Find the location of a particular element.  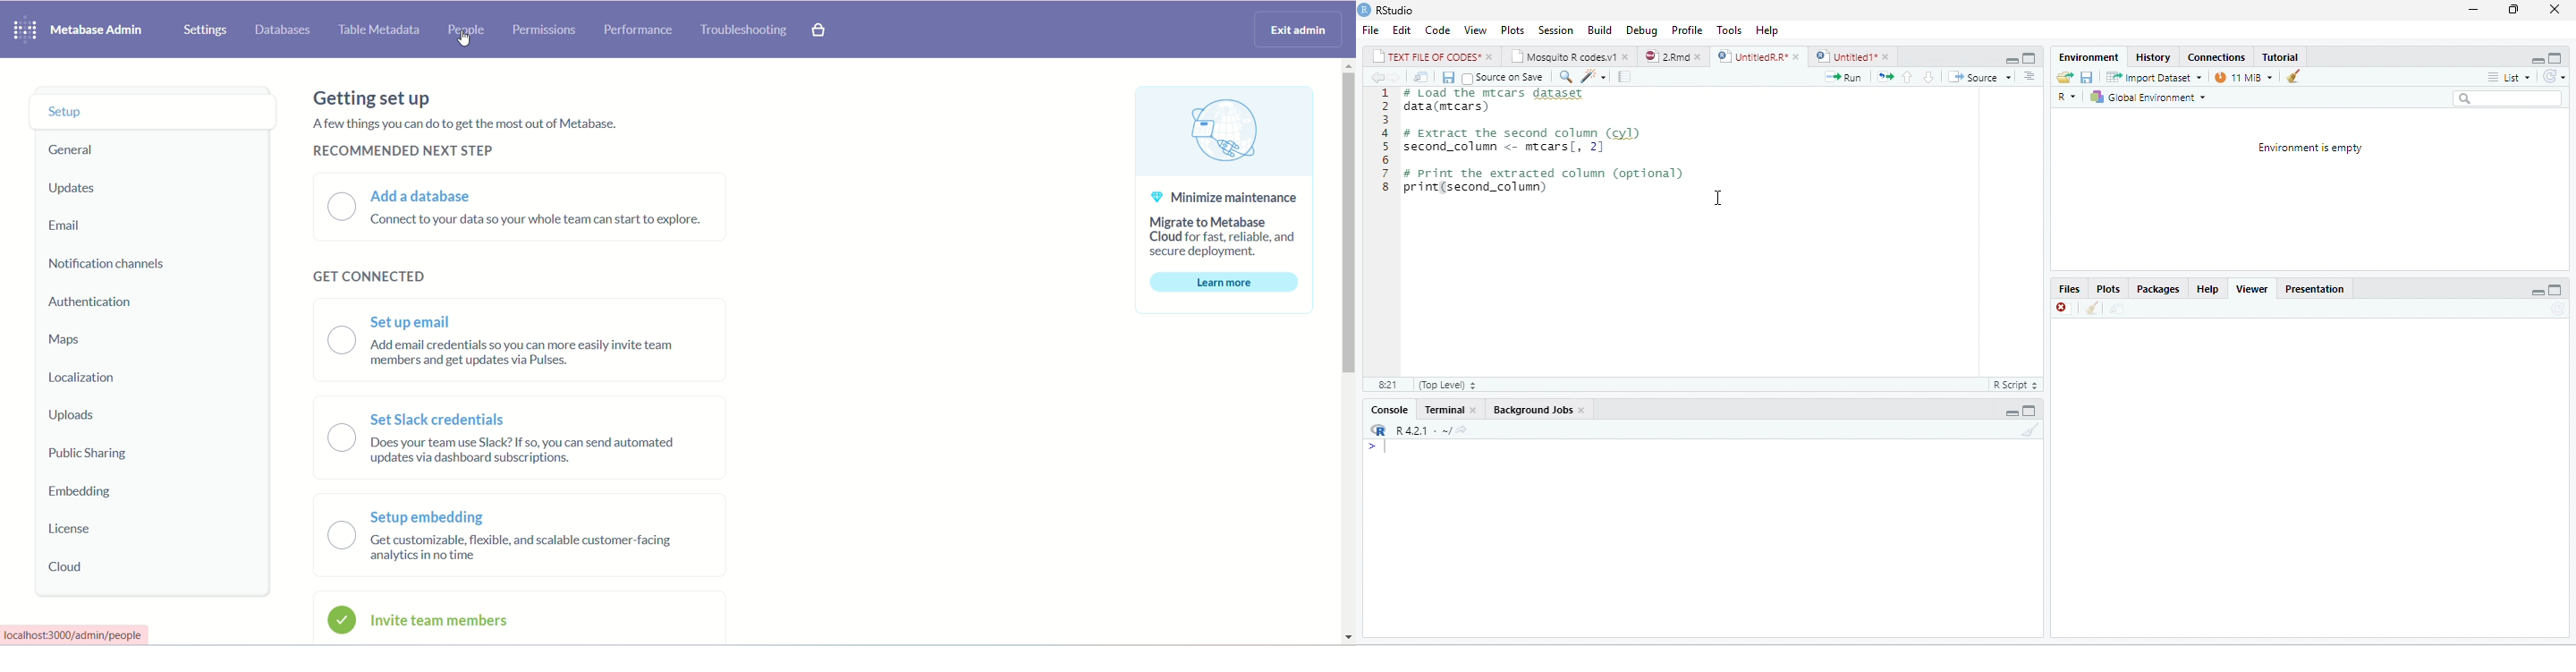

History is located at coordinates (2153, 56).